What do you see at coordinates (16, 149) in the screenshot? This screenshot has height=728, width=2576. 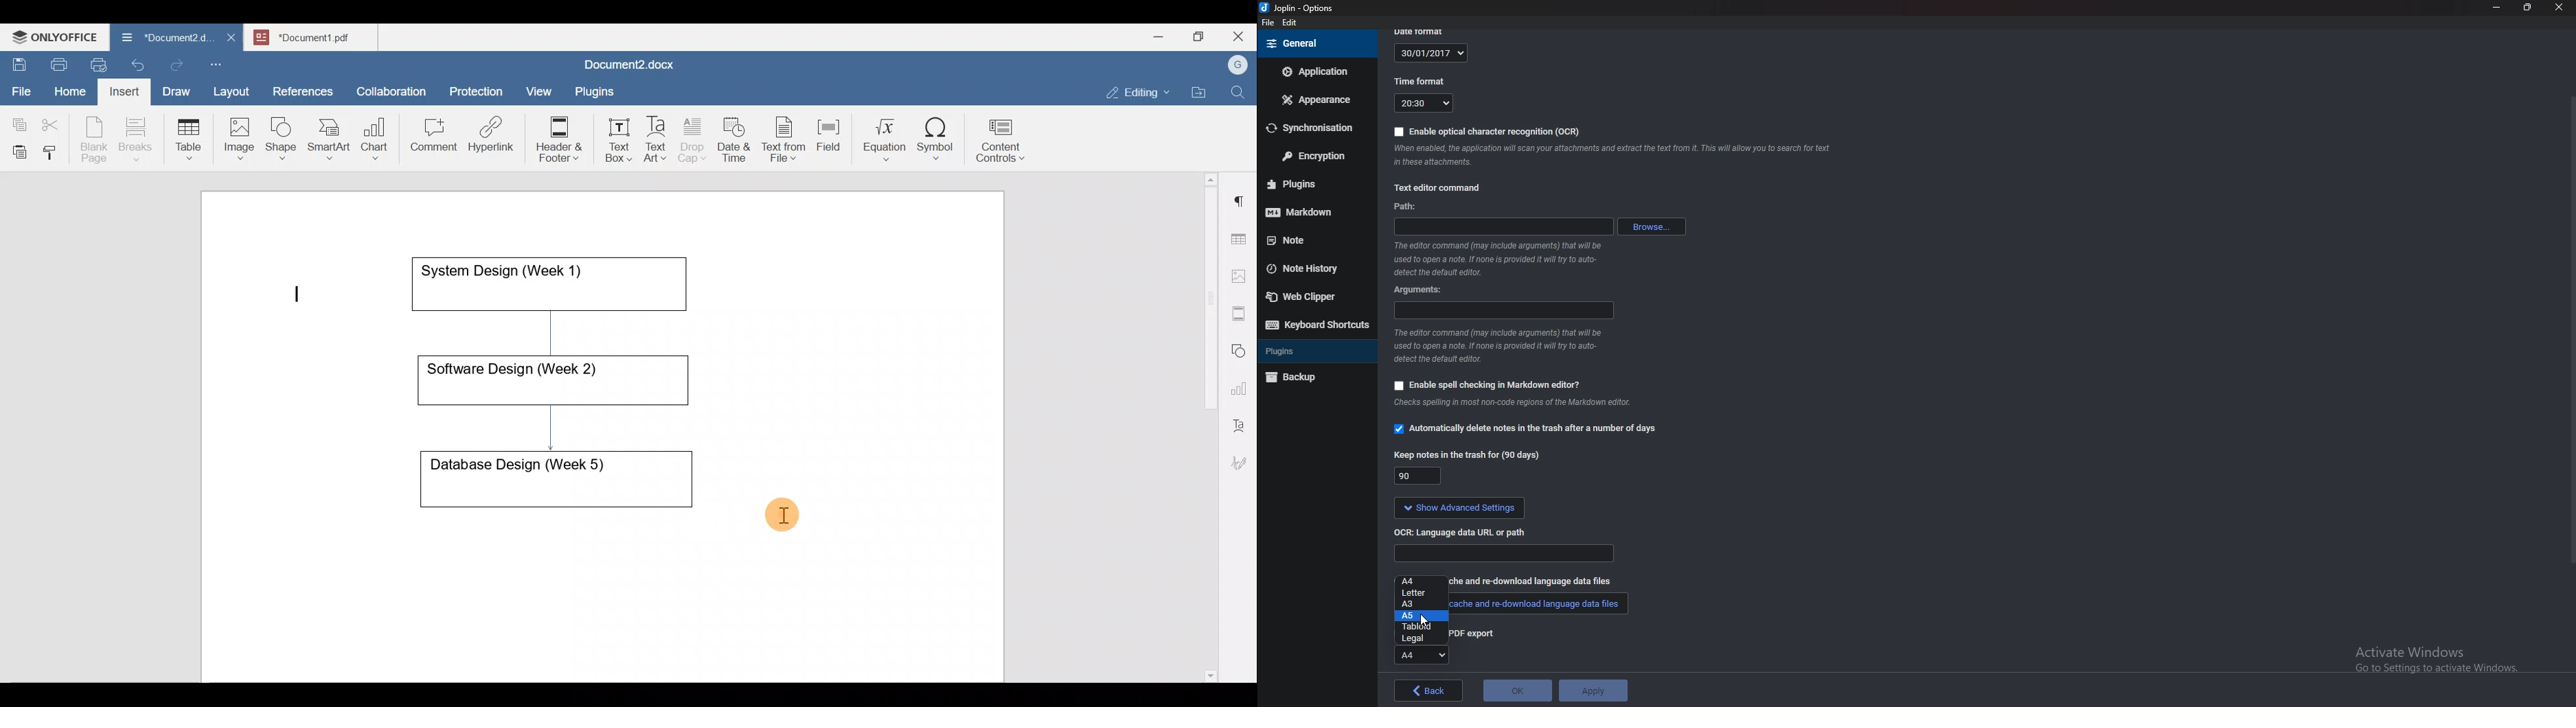 I see `Paste` at bounding box center [16, 149].